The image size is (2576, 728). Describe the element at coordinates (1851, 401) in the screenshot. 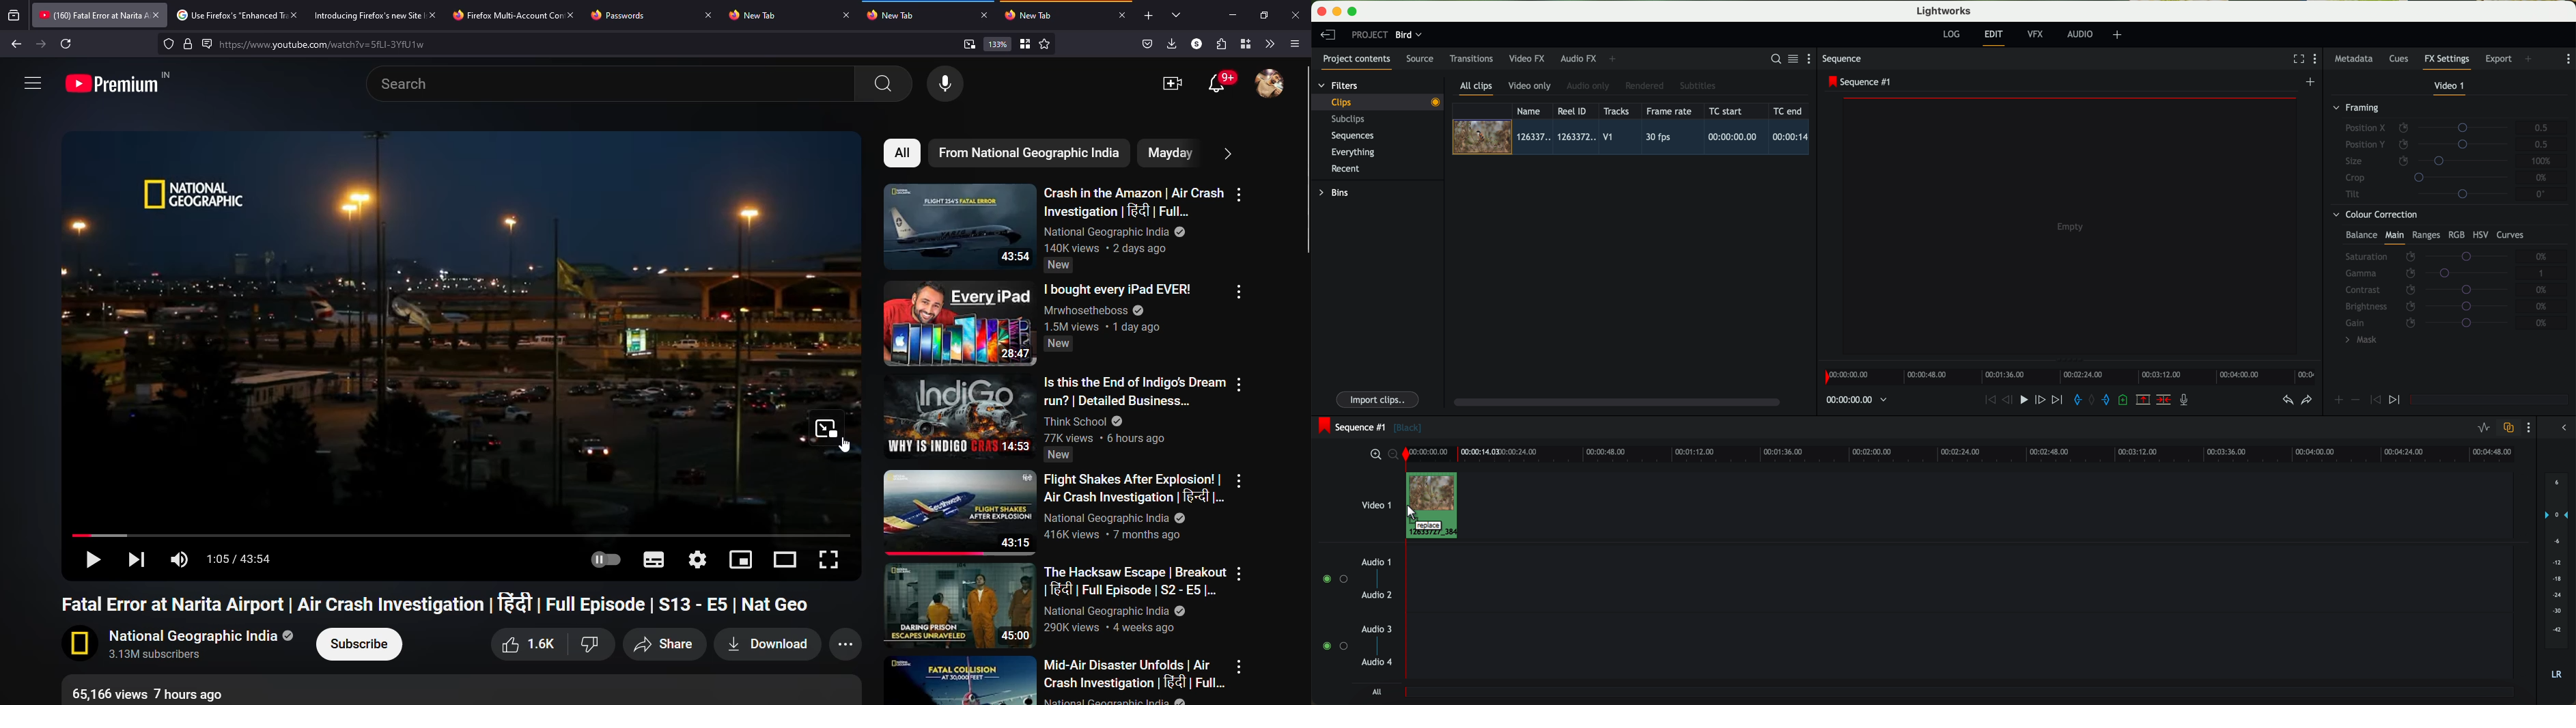

I see `timeline` at that location.